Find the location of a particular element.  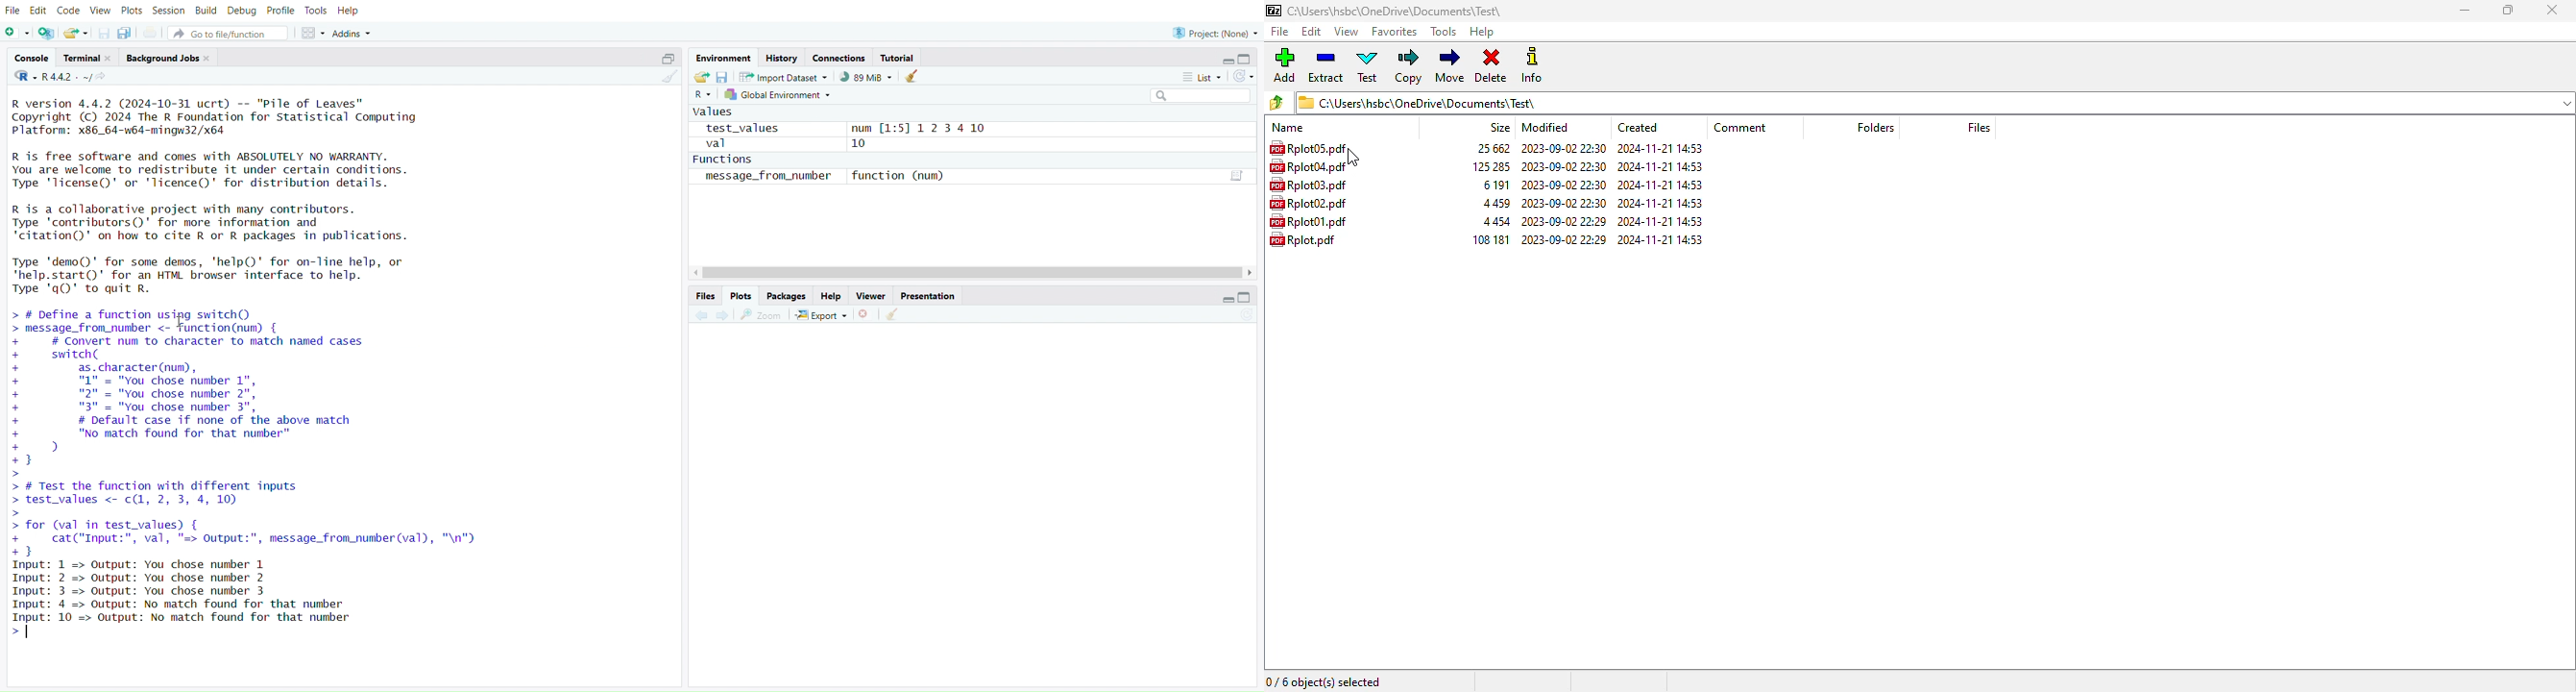

size is located at coordinates (1497, 221).